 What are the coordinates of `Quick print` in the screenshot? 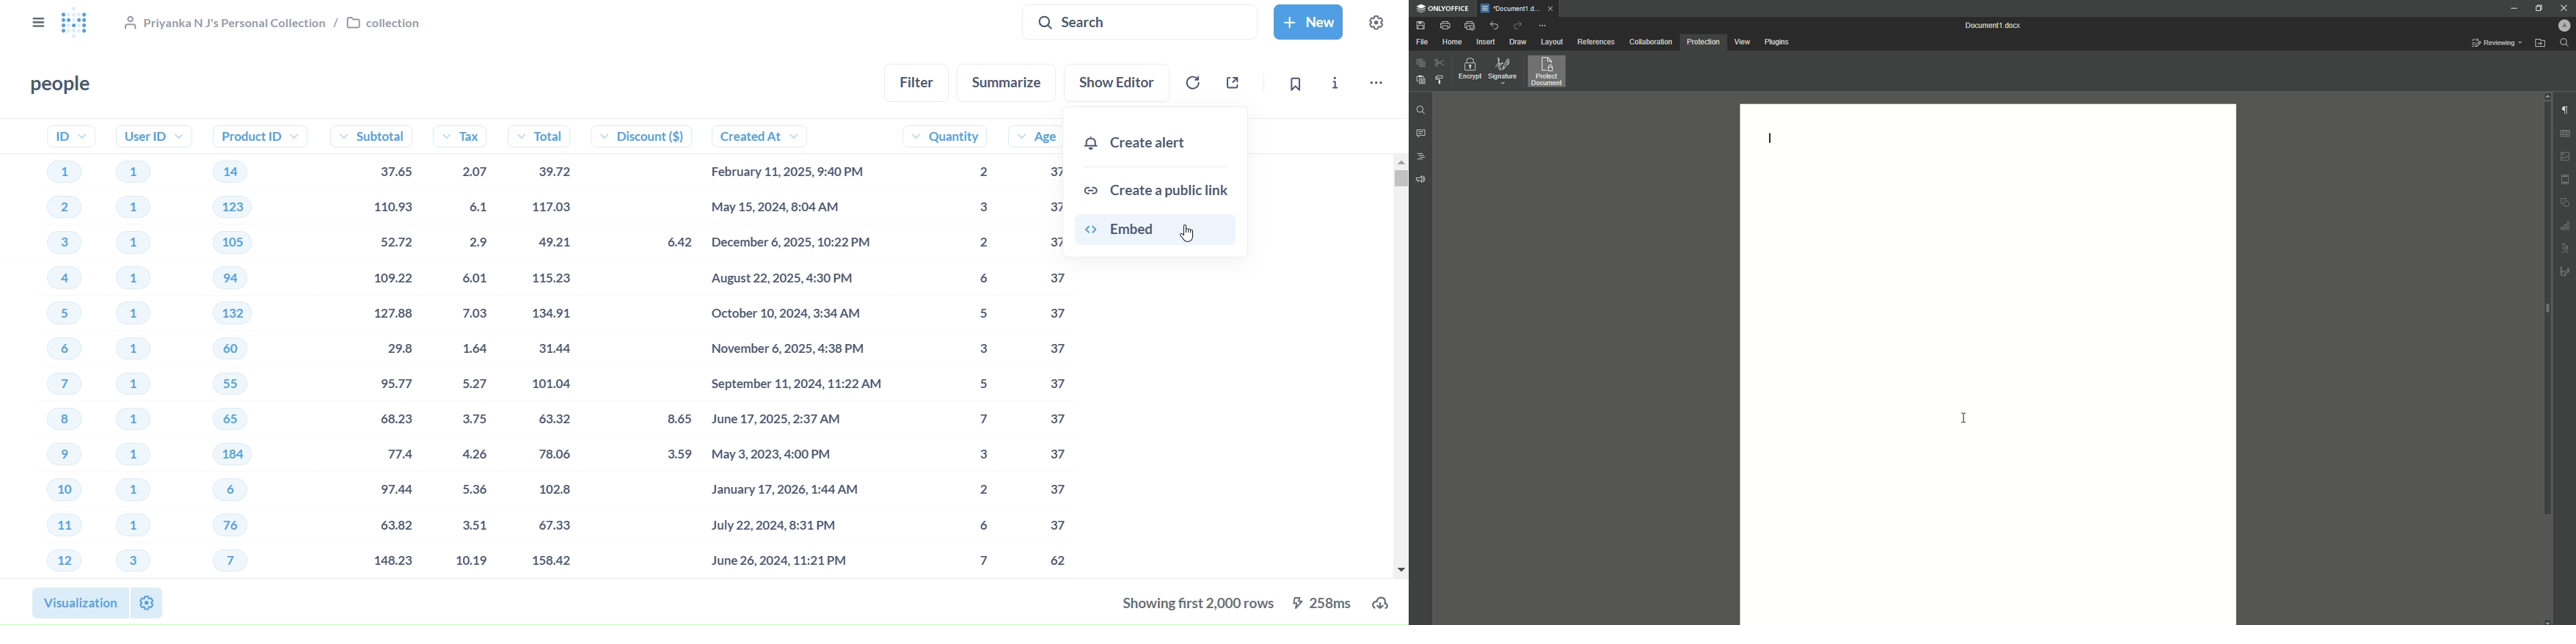 It's located at (1468, 25).